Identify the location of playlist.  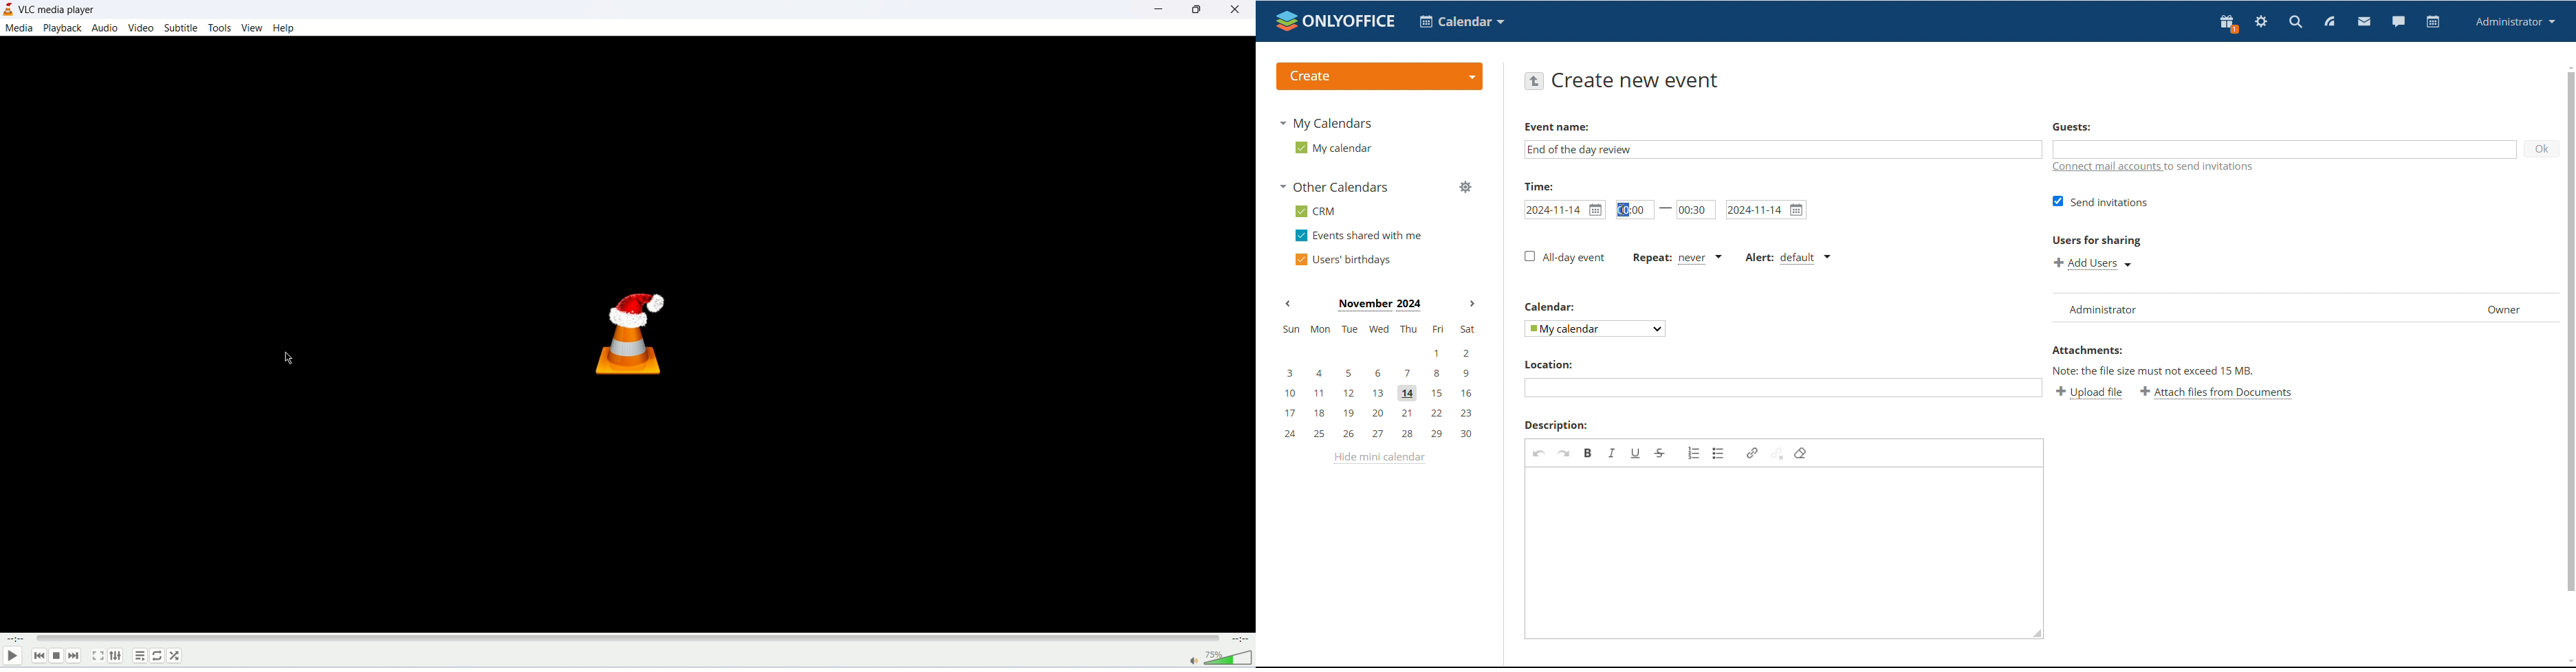
(139, 656).